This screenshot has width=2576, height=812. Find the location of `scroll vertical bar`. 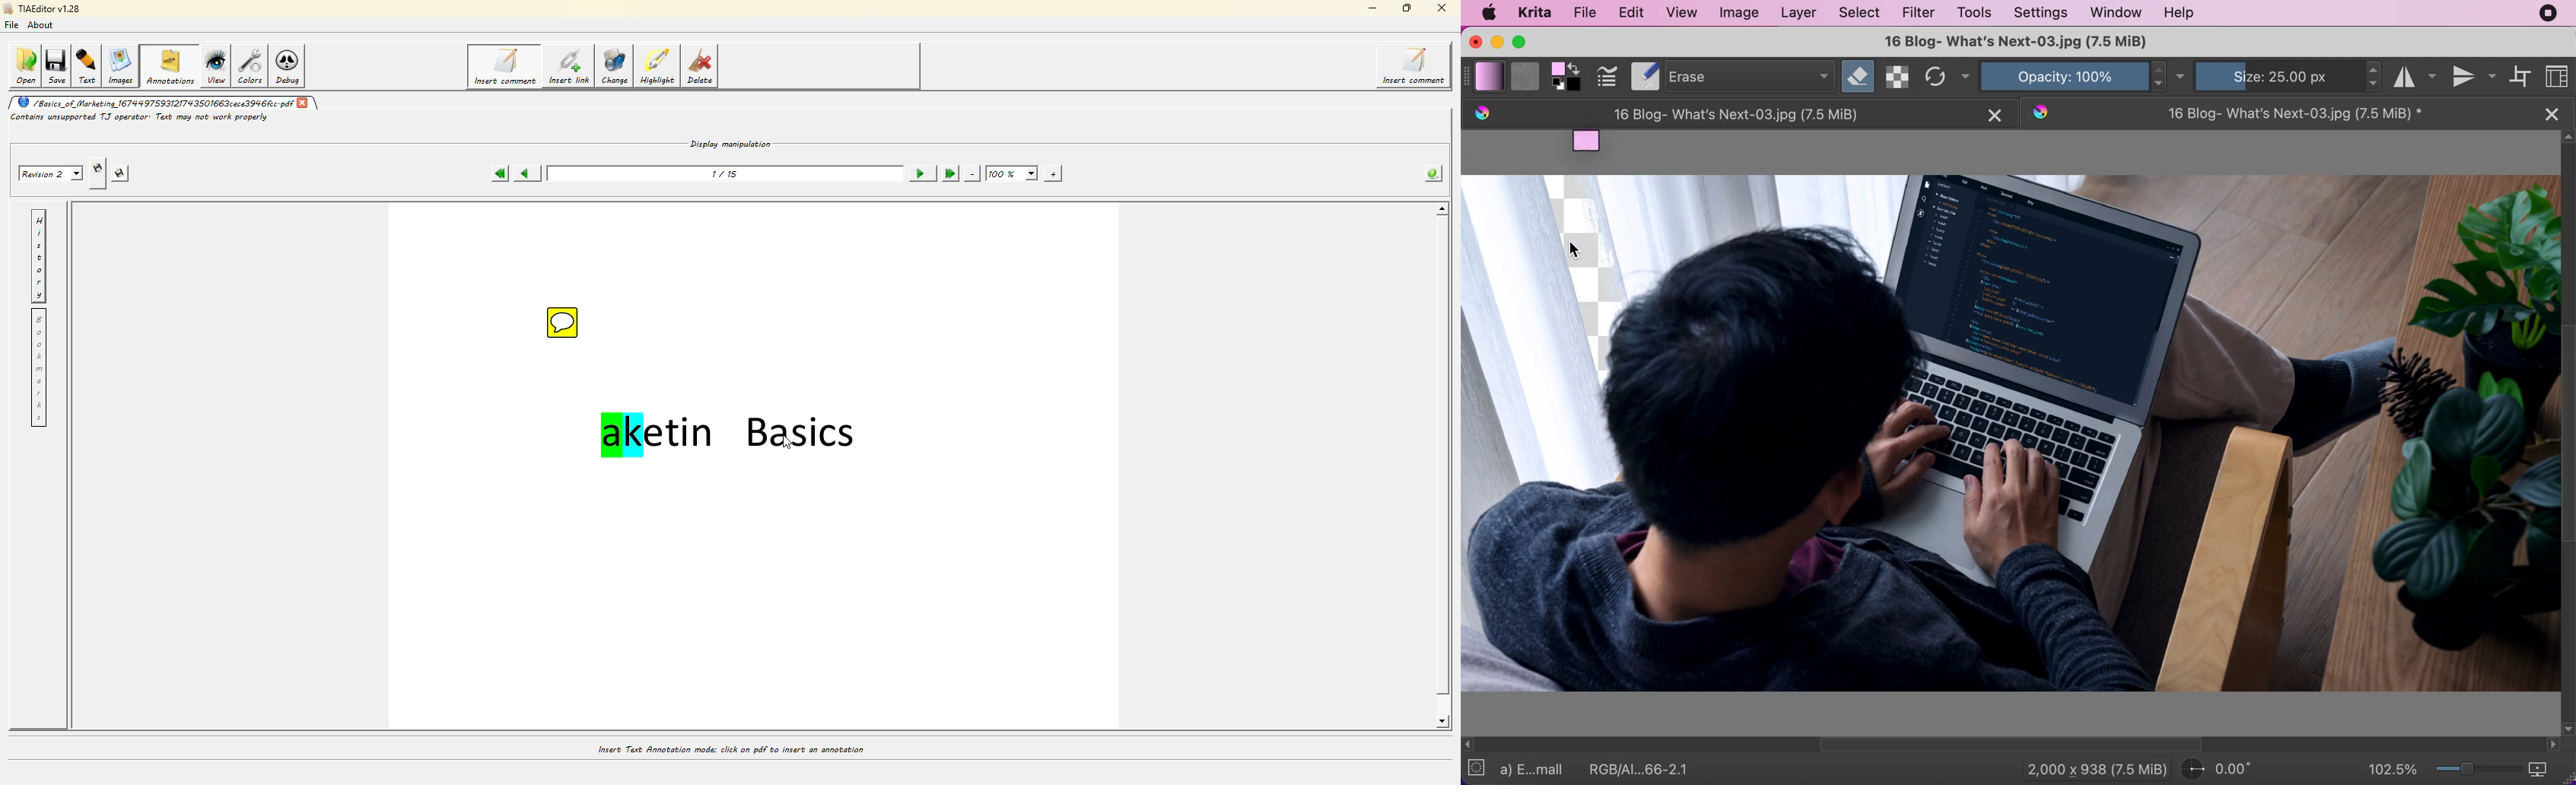

scroll vertical bar is located at coordinates (2570, 431).